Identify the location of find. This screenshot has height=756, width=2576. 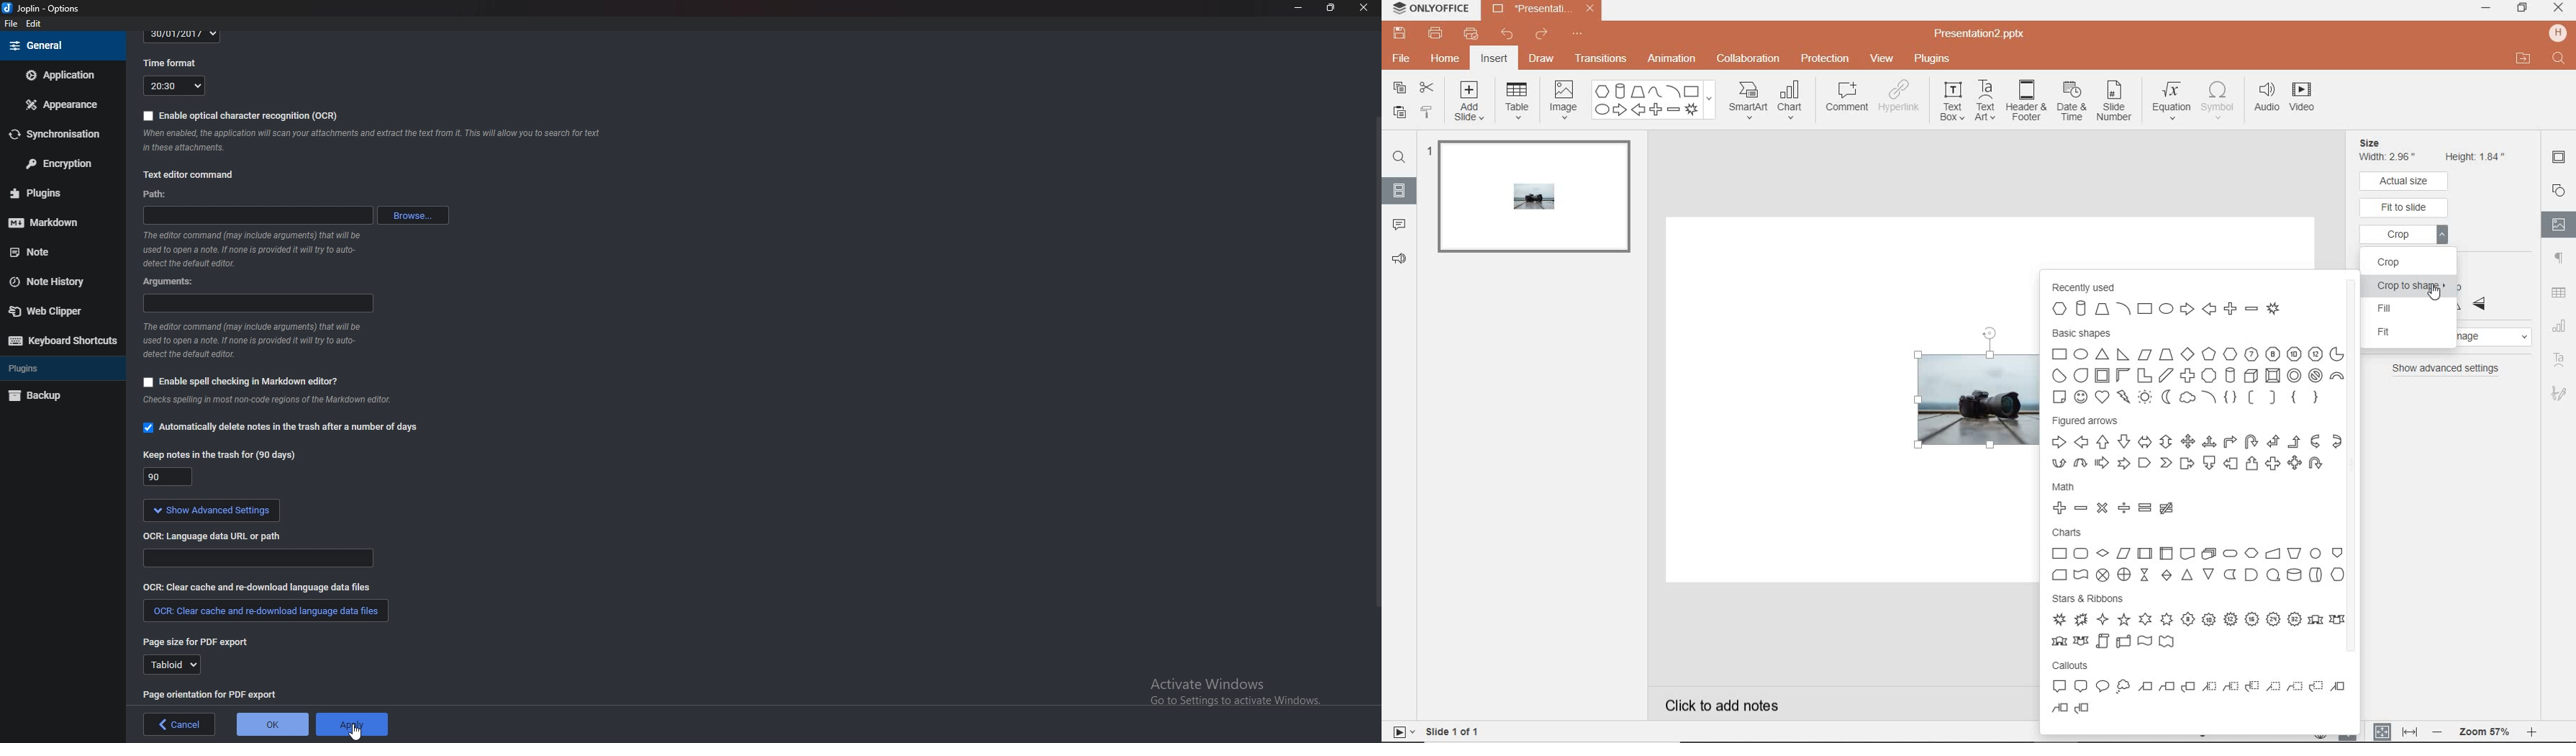
(1399, 156).